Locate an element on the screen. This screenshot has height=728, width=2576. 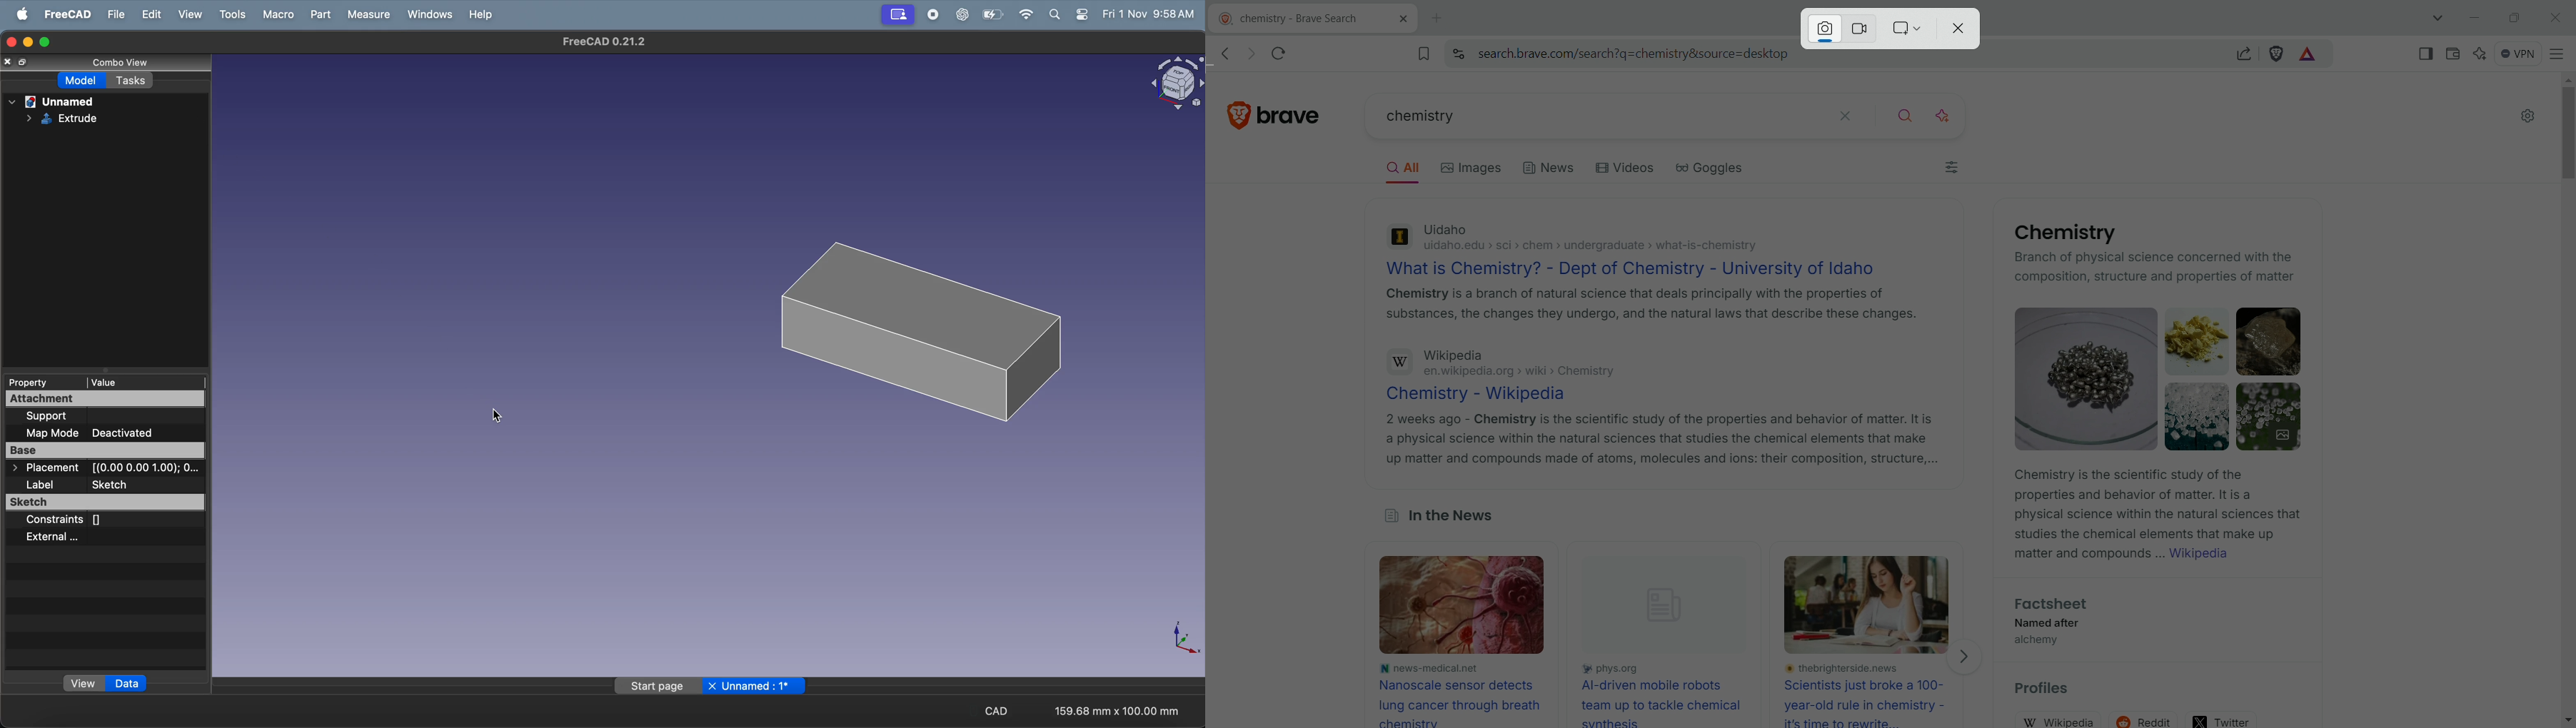
search tabs is located at coordinates (2440, 18).